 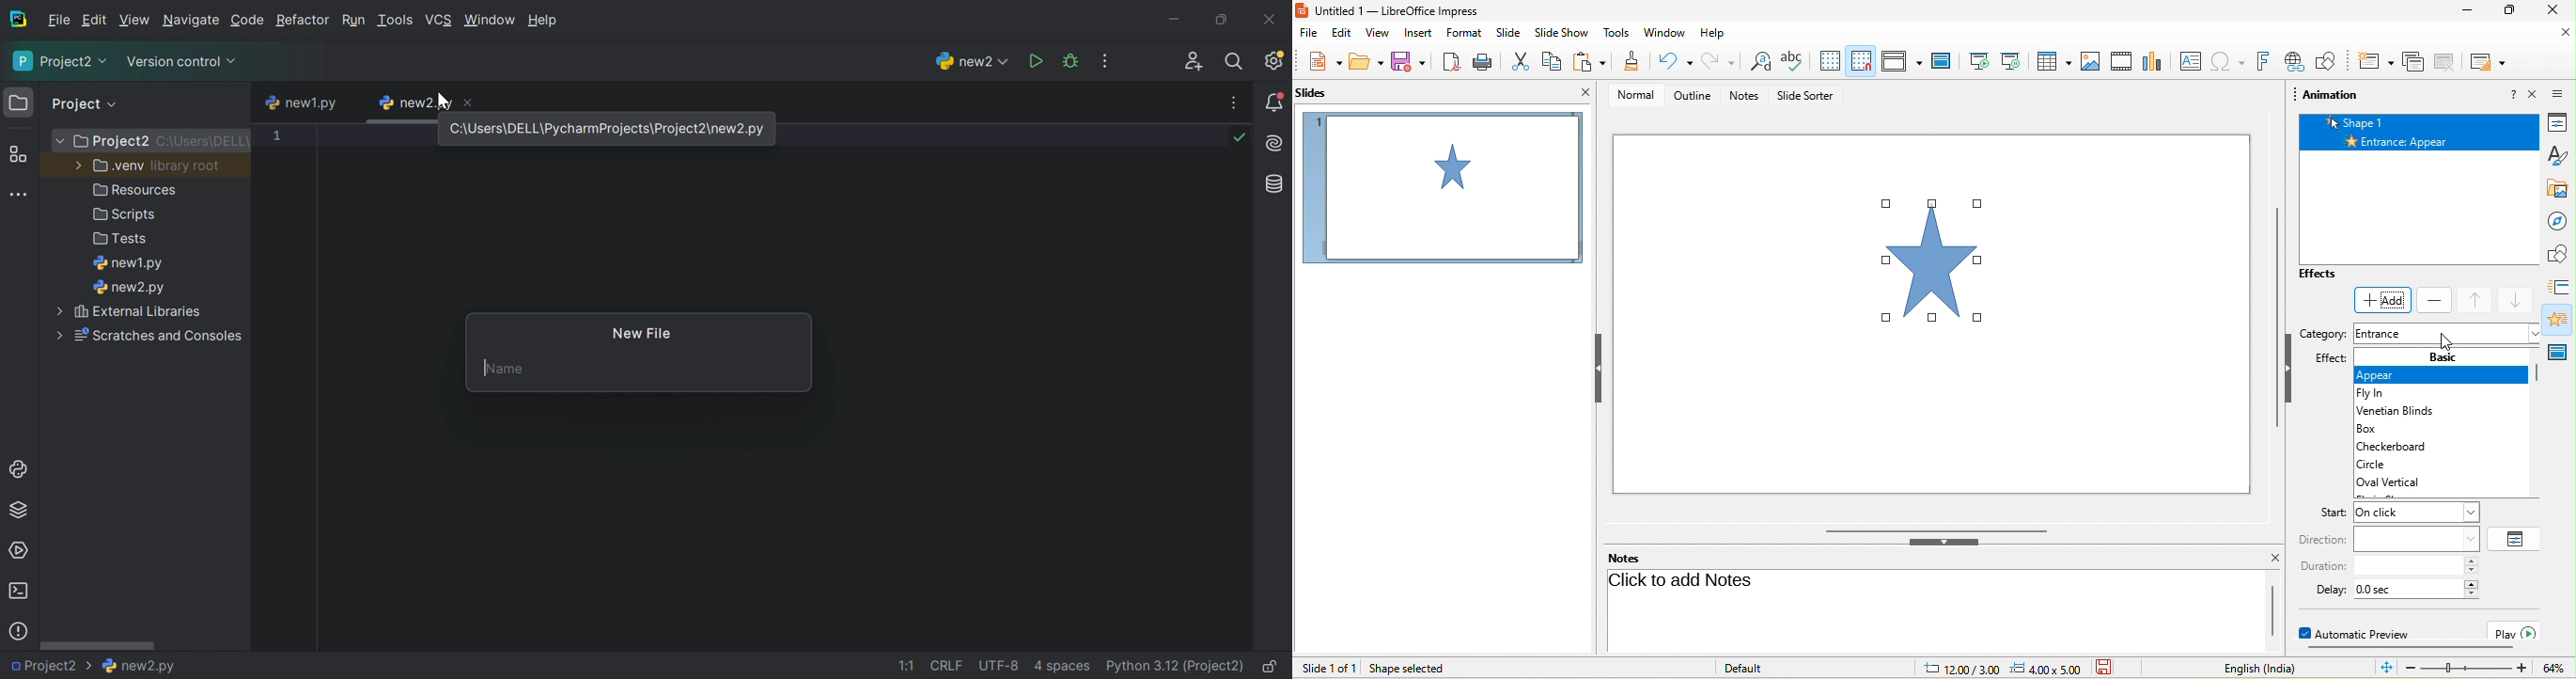 I want to click on slide dimension: 4.00x5.00, so click(x=2045, y=669).